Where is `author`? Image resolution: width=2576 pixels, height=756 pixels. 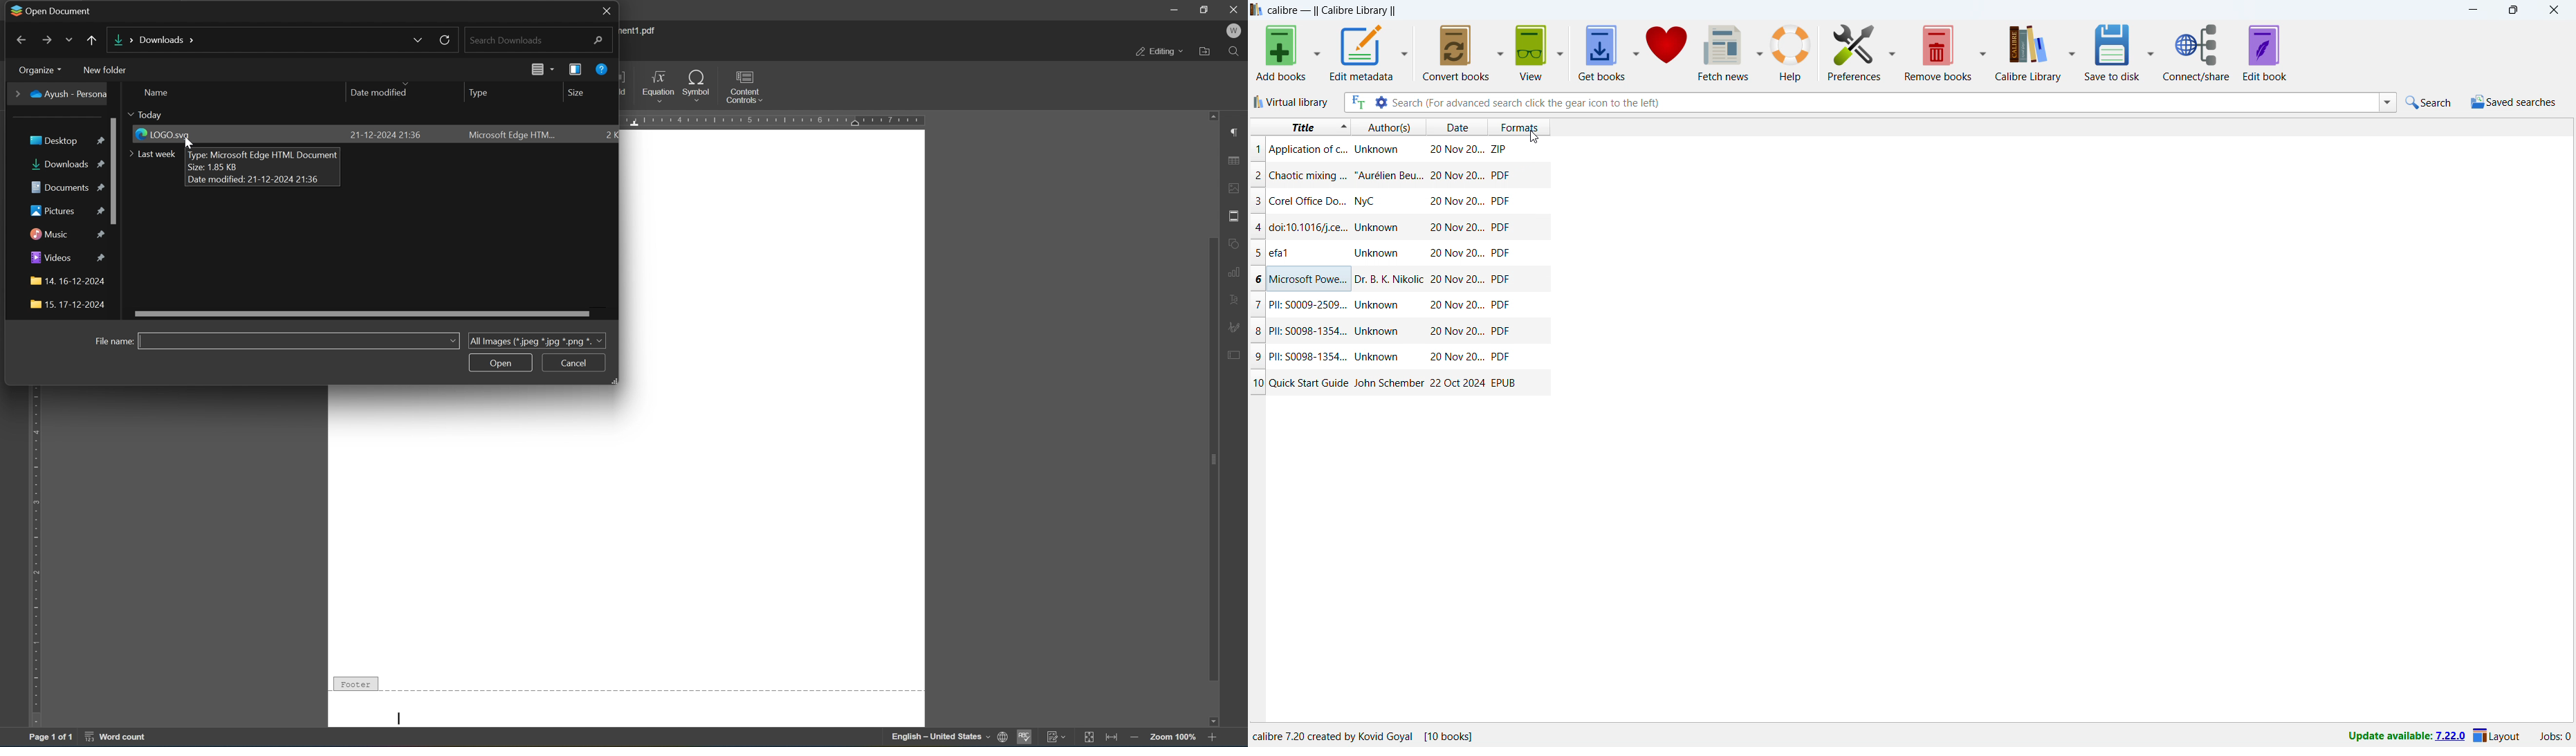 author is located at coordinates (1379, 331).